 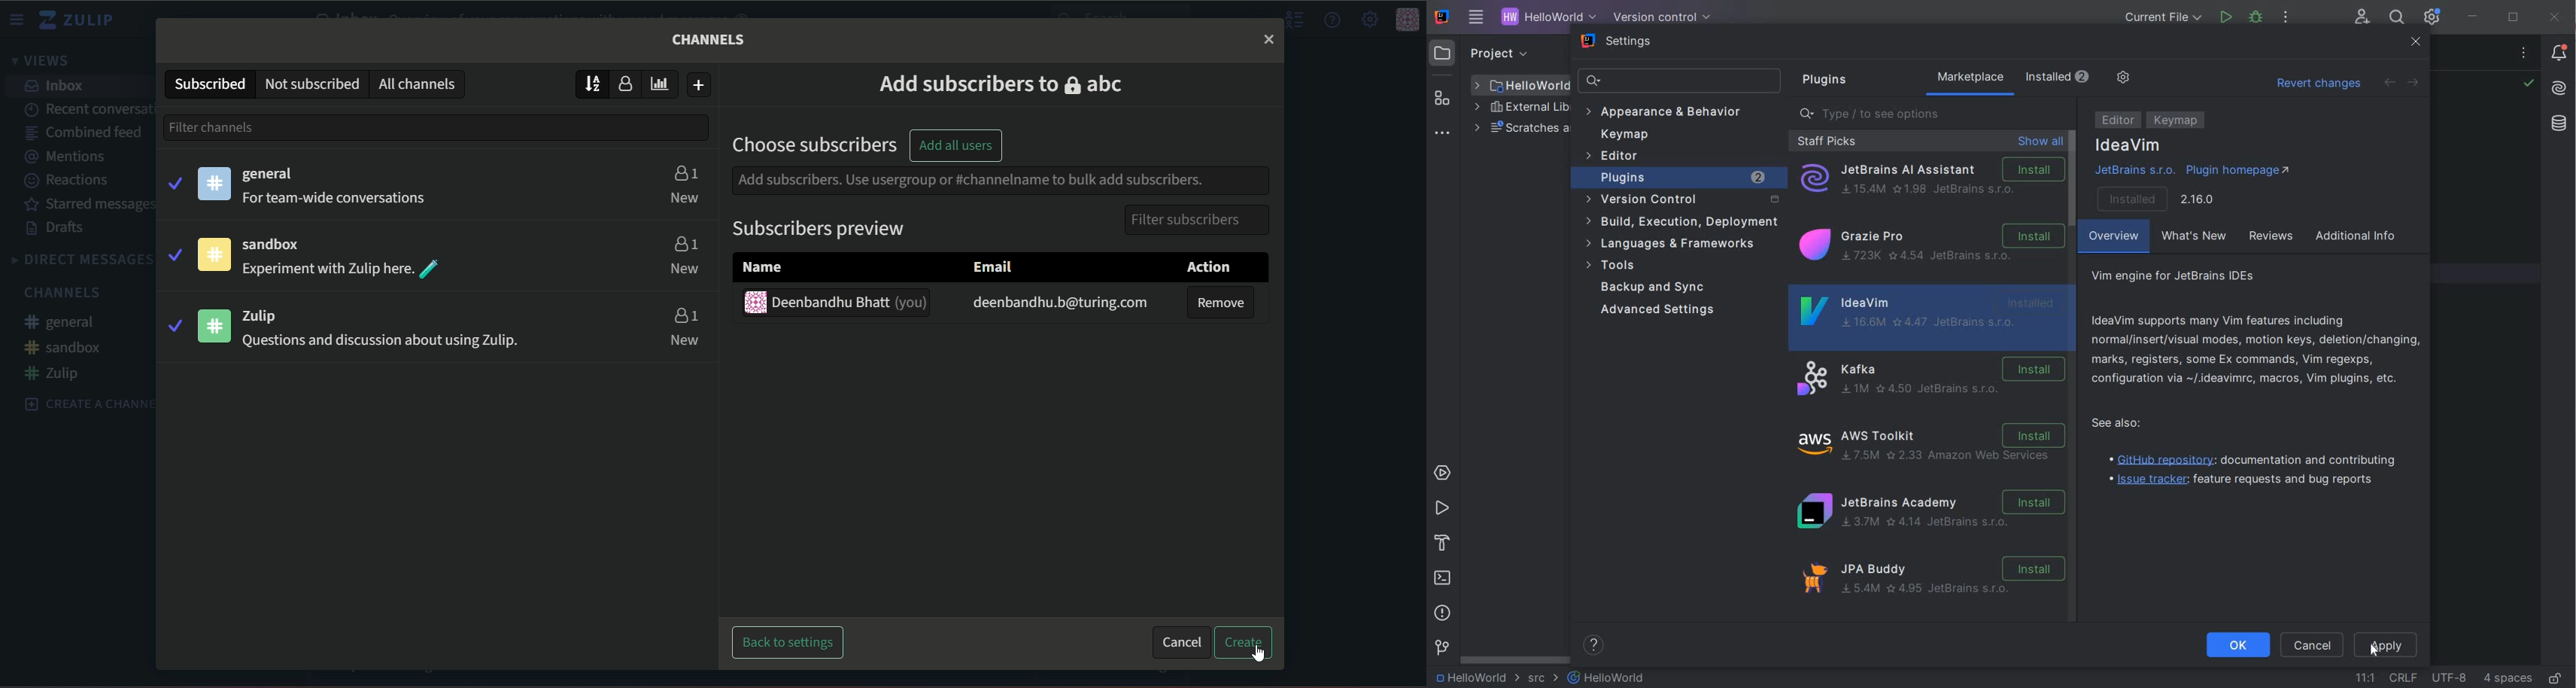 I want to click on Name, so click(x=755, y=266).